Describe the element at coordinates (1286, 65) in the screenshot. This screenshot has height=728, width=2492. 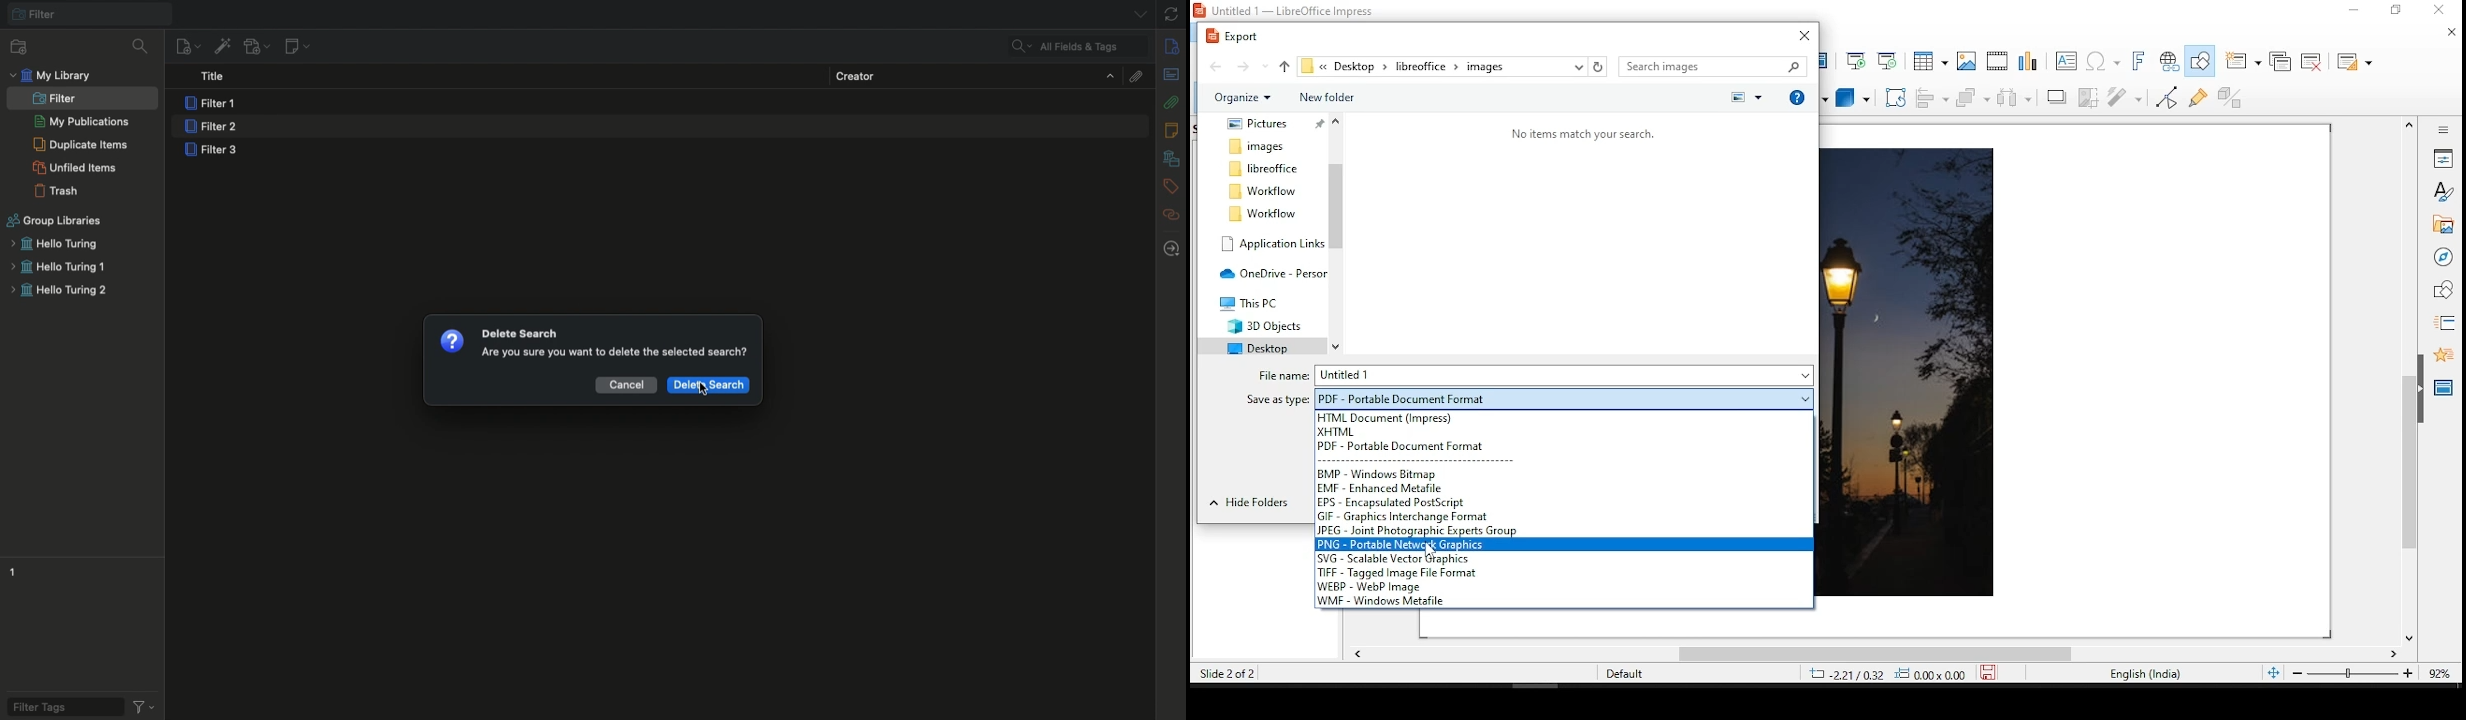
I see `up` at that location.